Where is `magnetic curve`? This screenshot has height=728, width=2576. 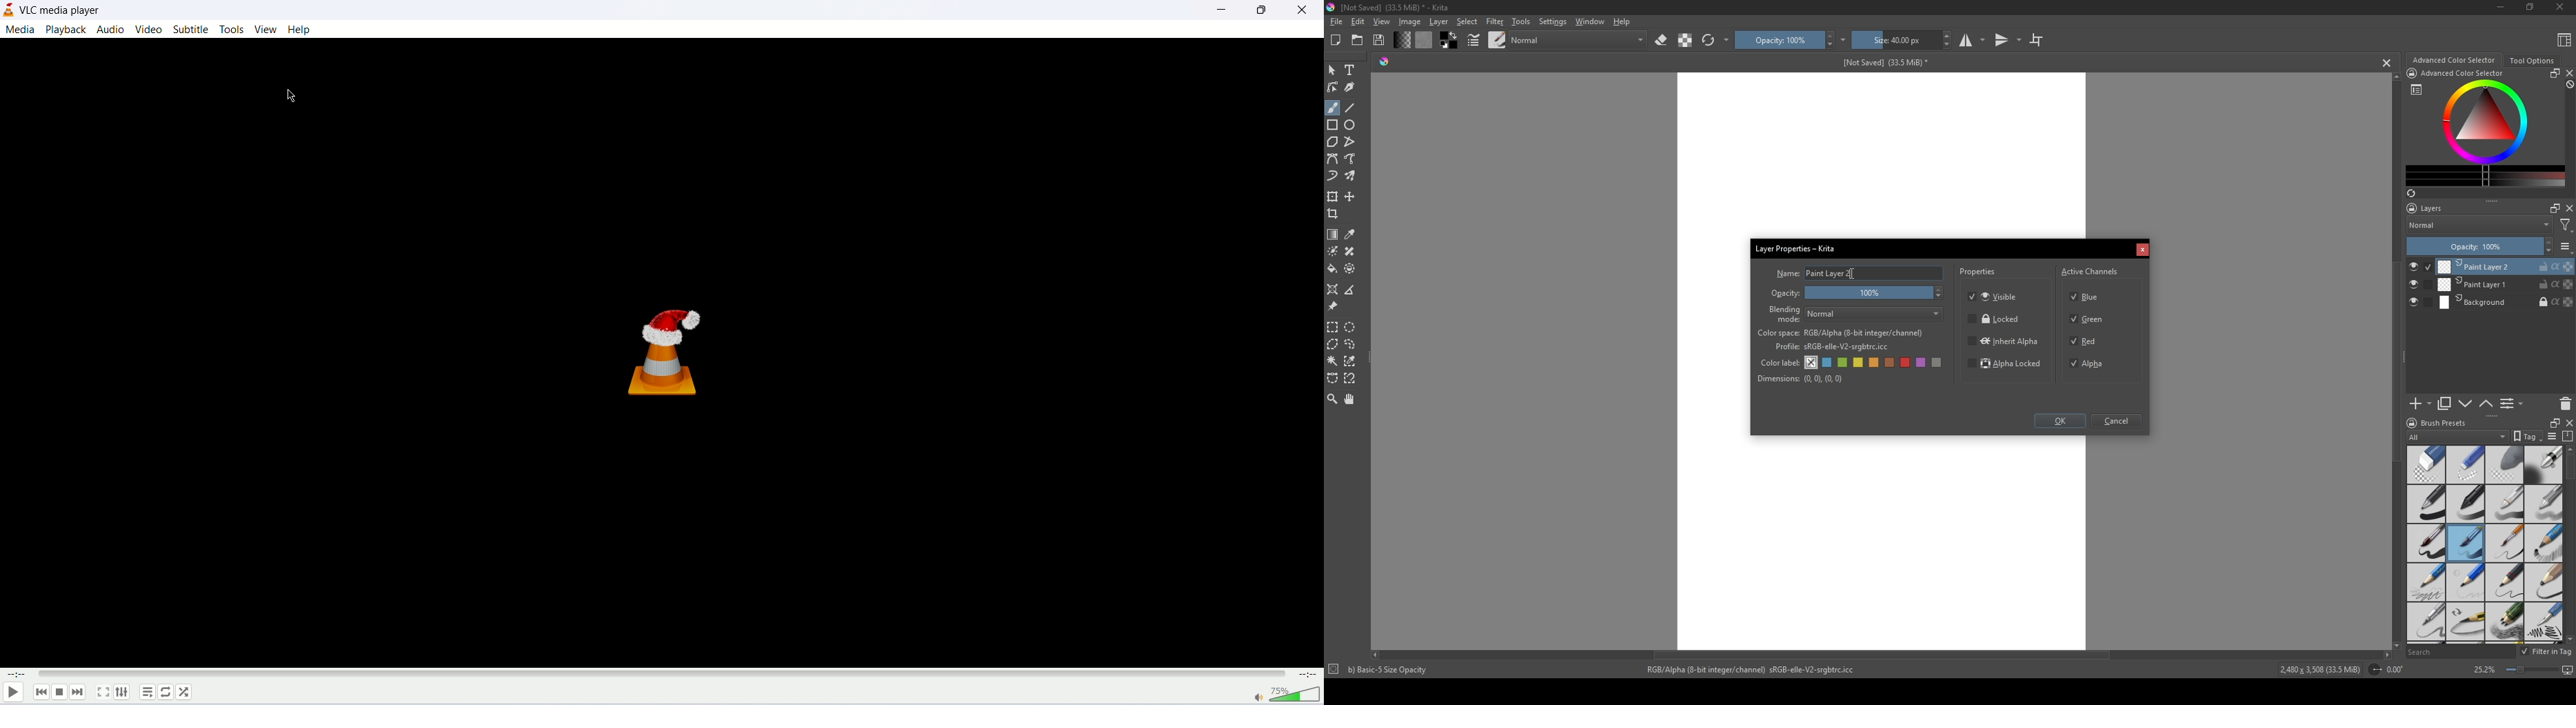
magnetic curve is located at coordinates (1351, 379).